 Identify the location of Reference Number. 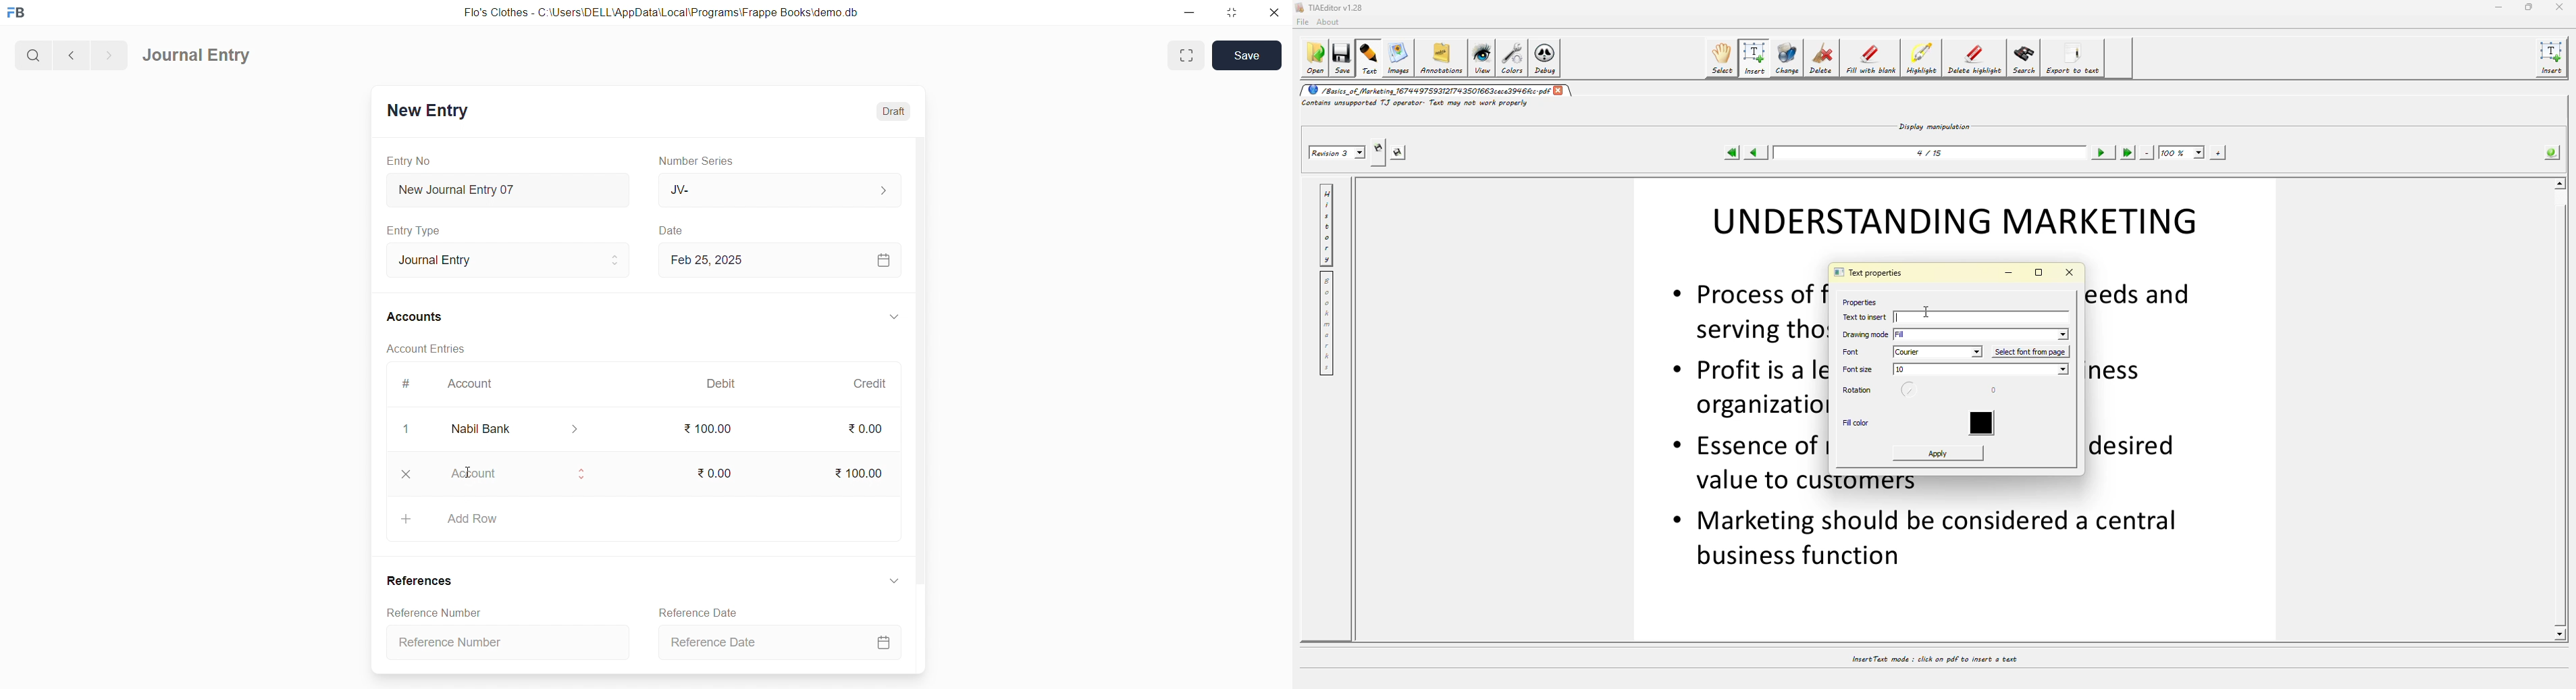
(435, 613).